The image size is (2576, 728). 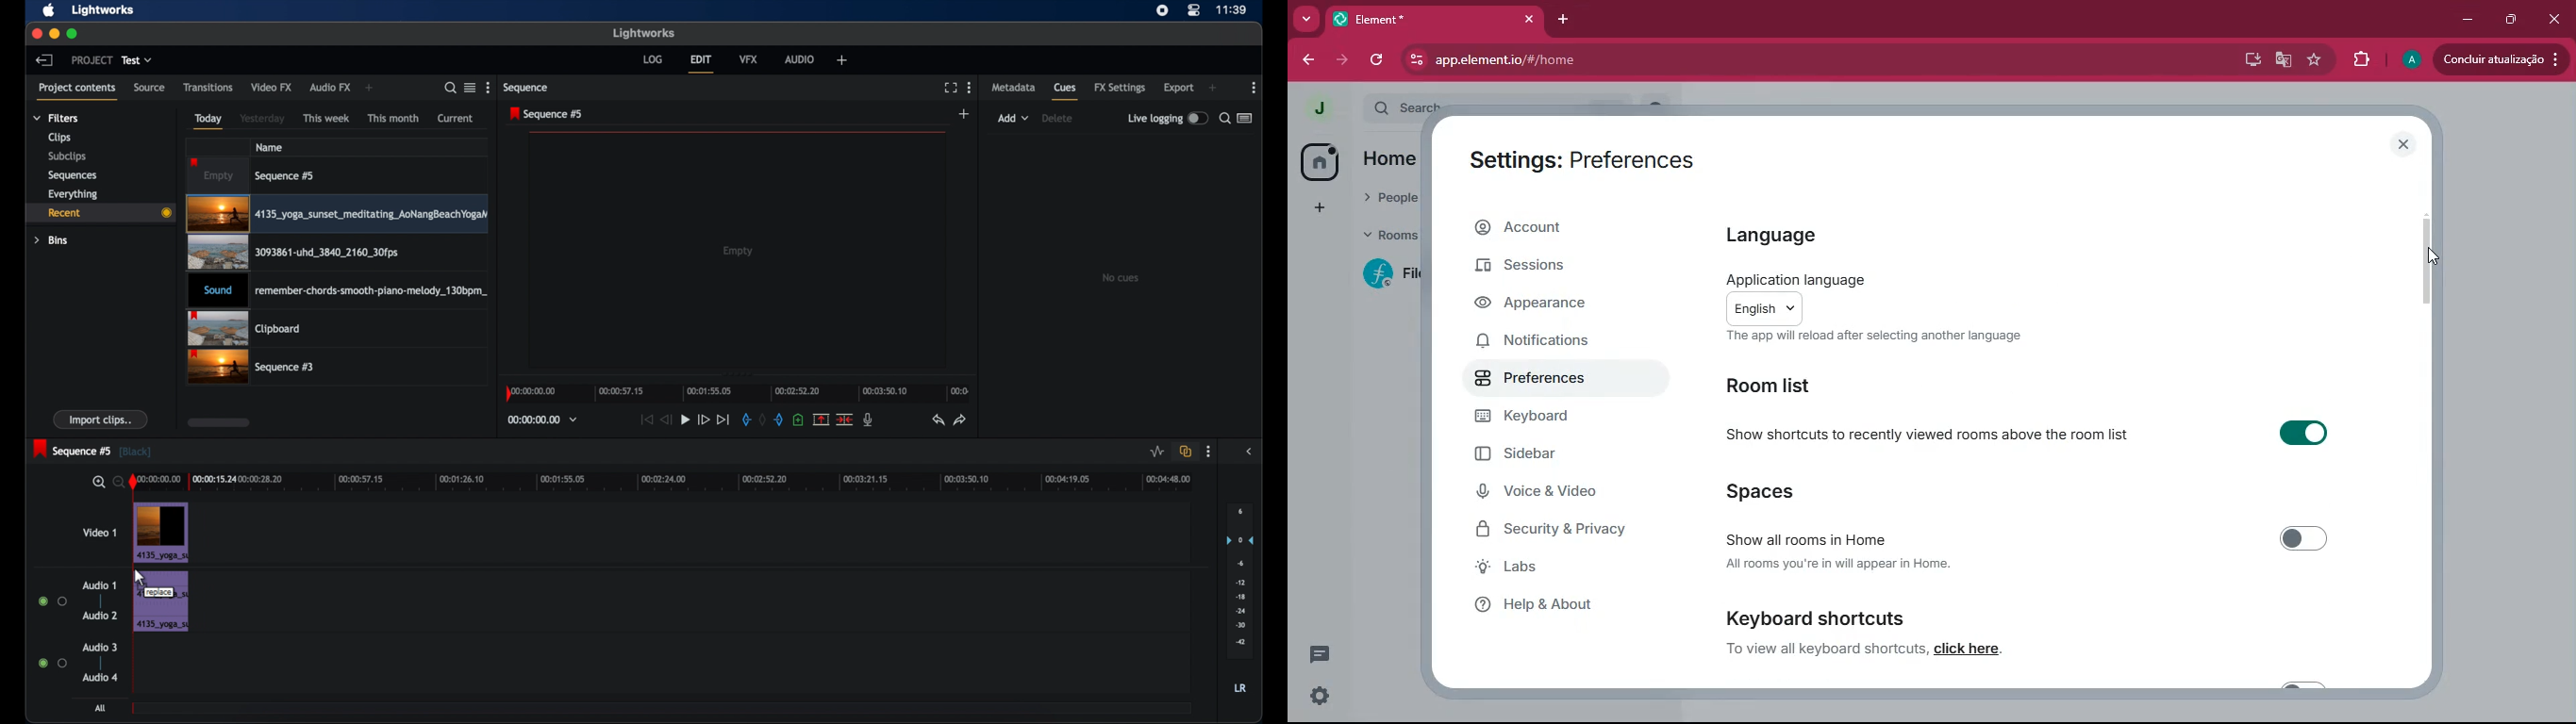 I want to click on all, so click(x=100, y=708).